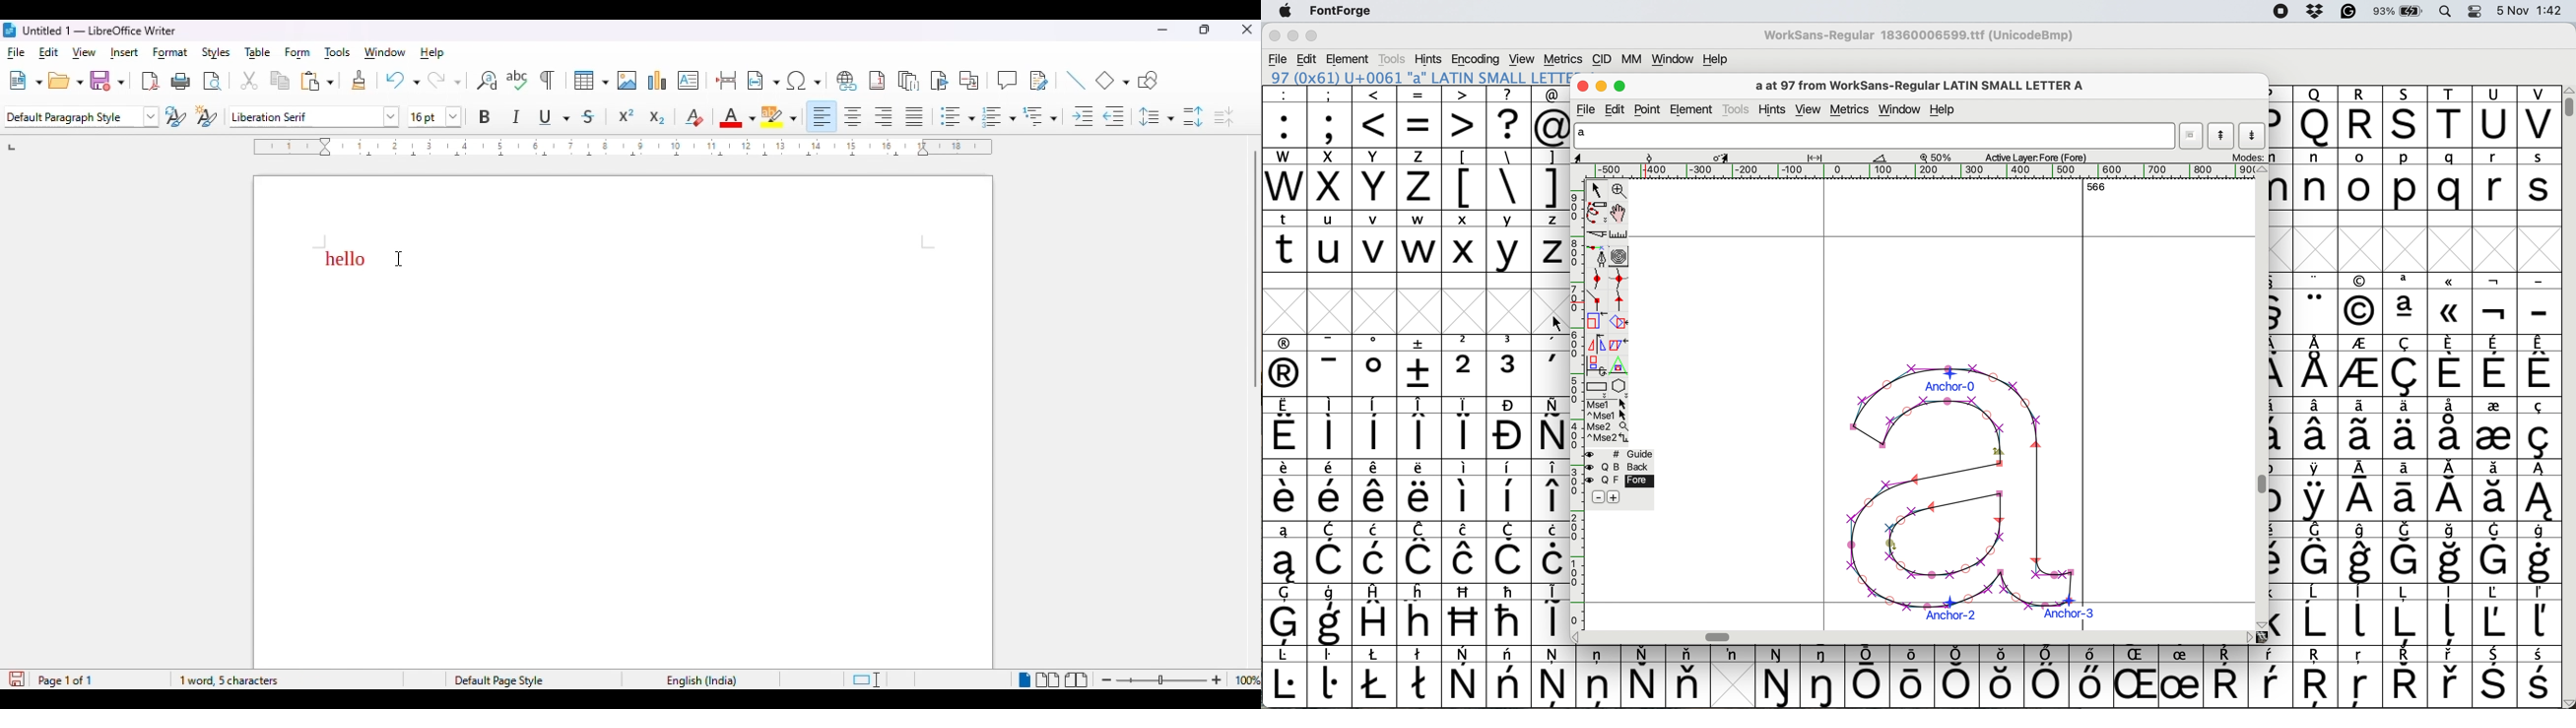  I want to click on symbol, so click(1284, 677).